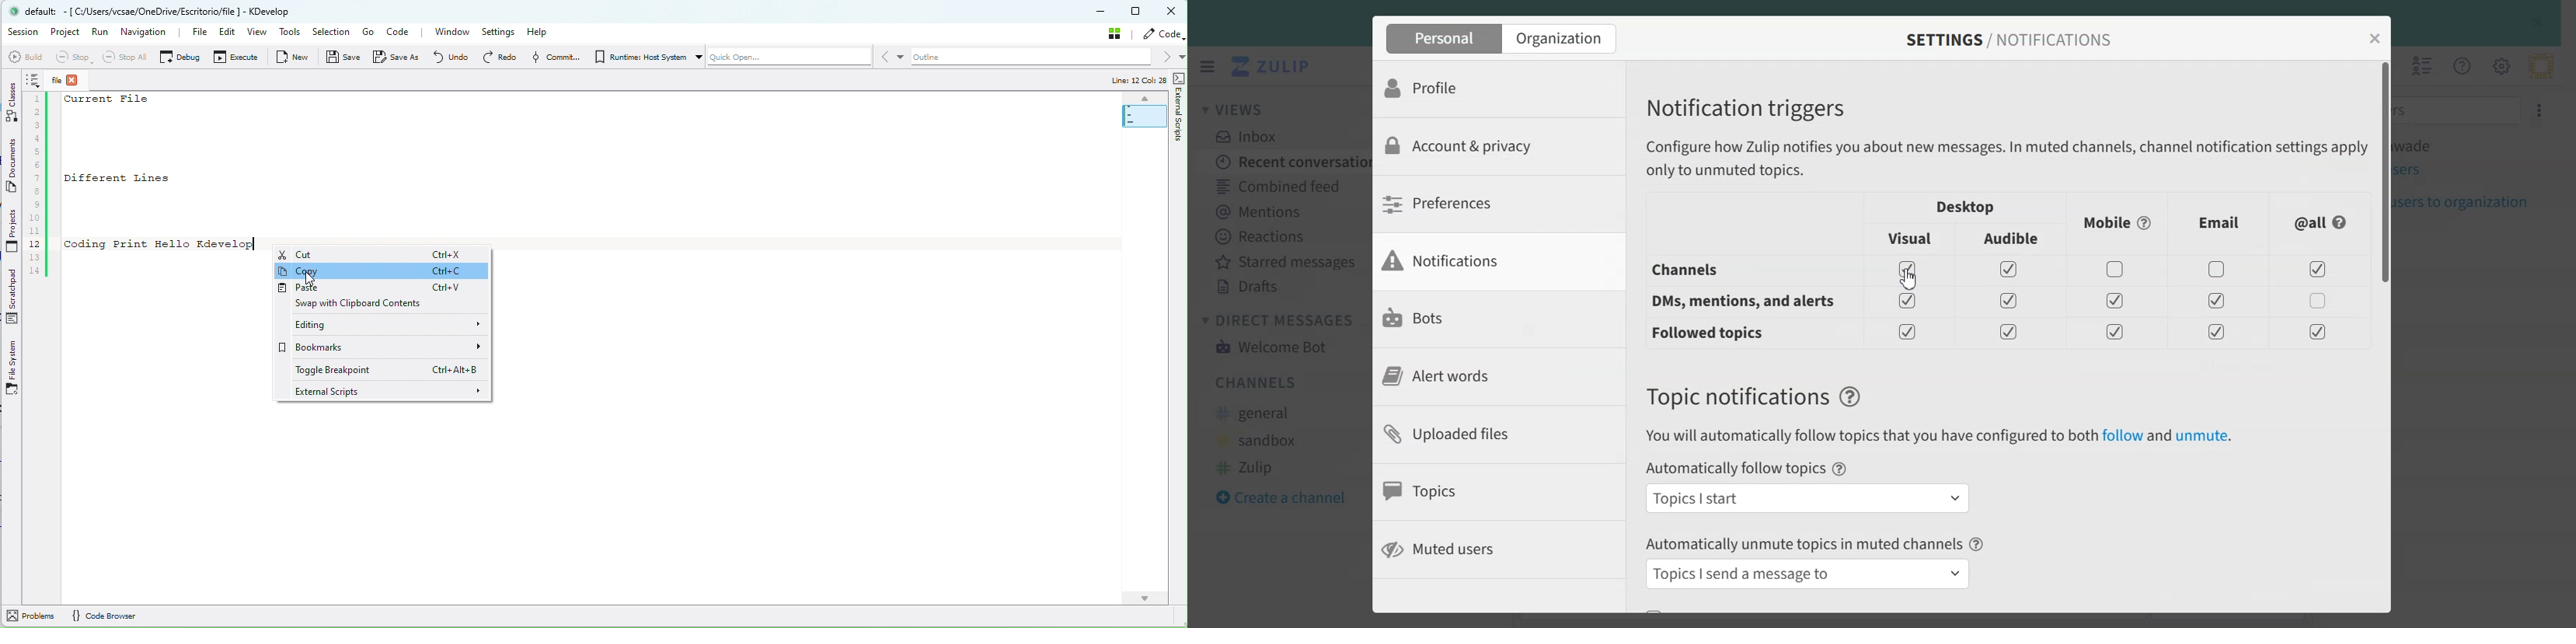 This screenshot has height=644, width=2576. Describe the element at coordinates (2220, 223) in the screenshot. I see `Email` at that location.